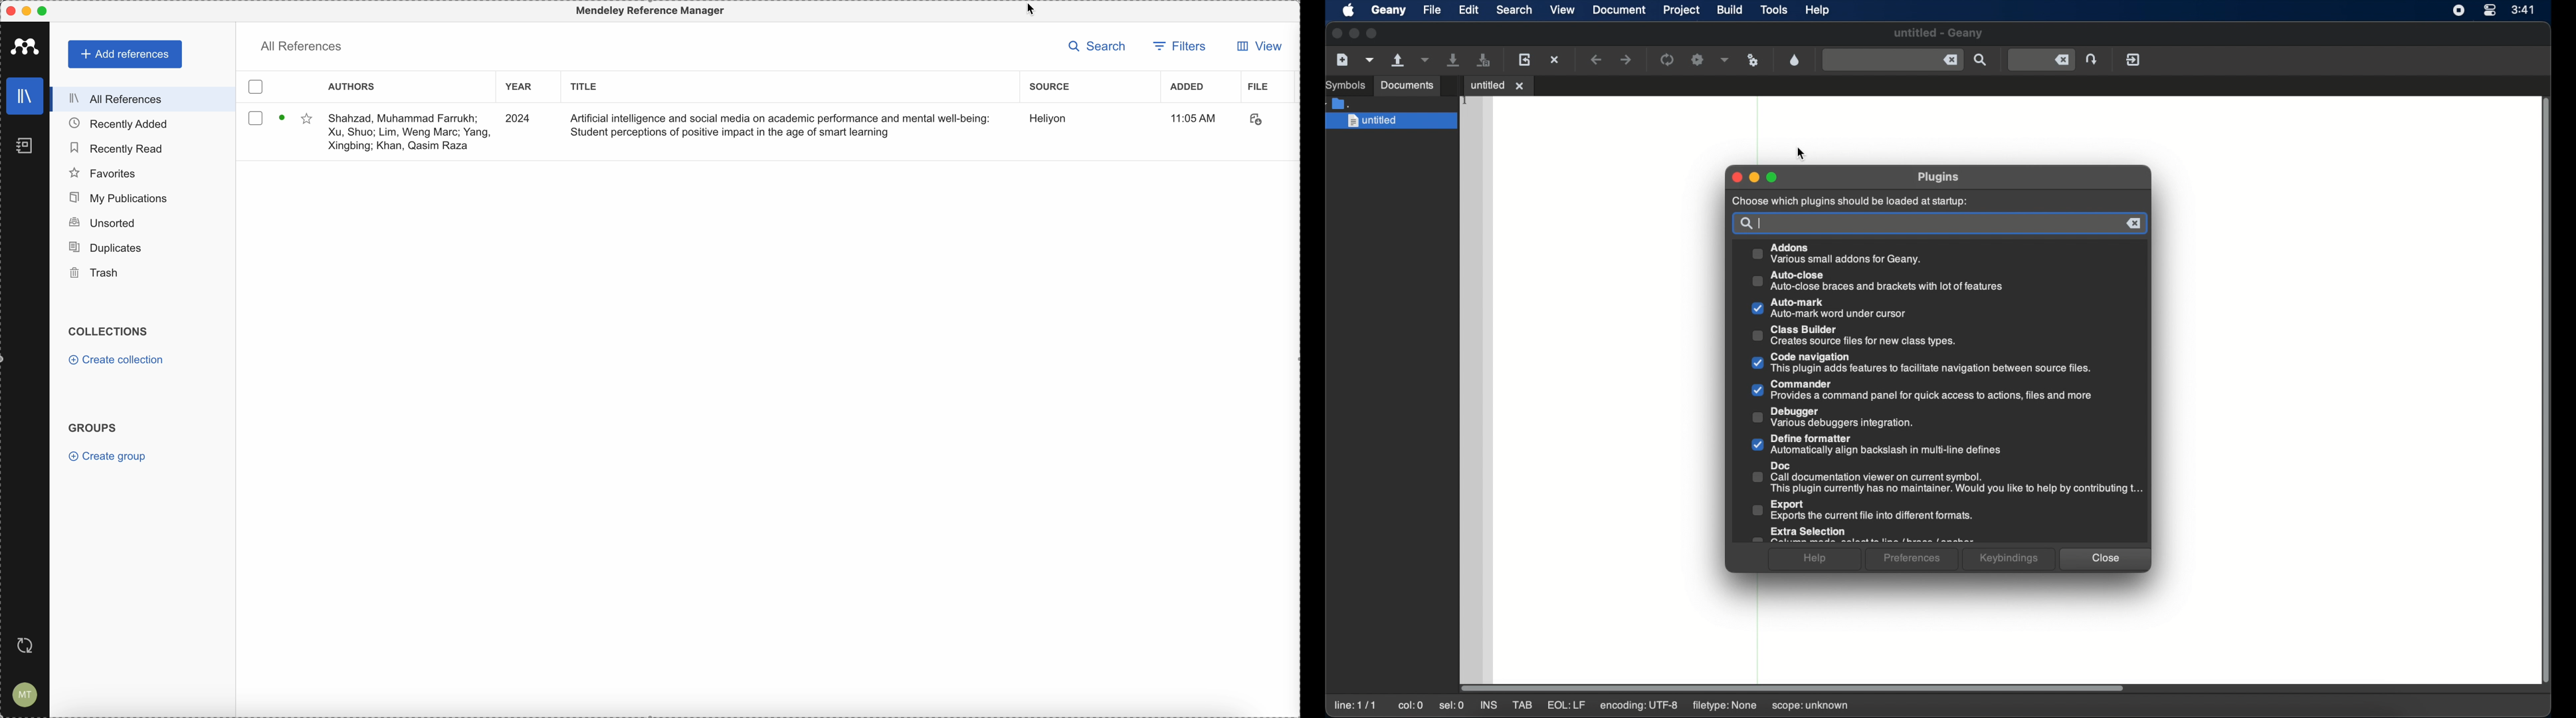 The width and height of the screenshot is (2576, 728). Describe the element at coordinates (120, 124) in the screenshot. I see `recently added` at that location.